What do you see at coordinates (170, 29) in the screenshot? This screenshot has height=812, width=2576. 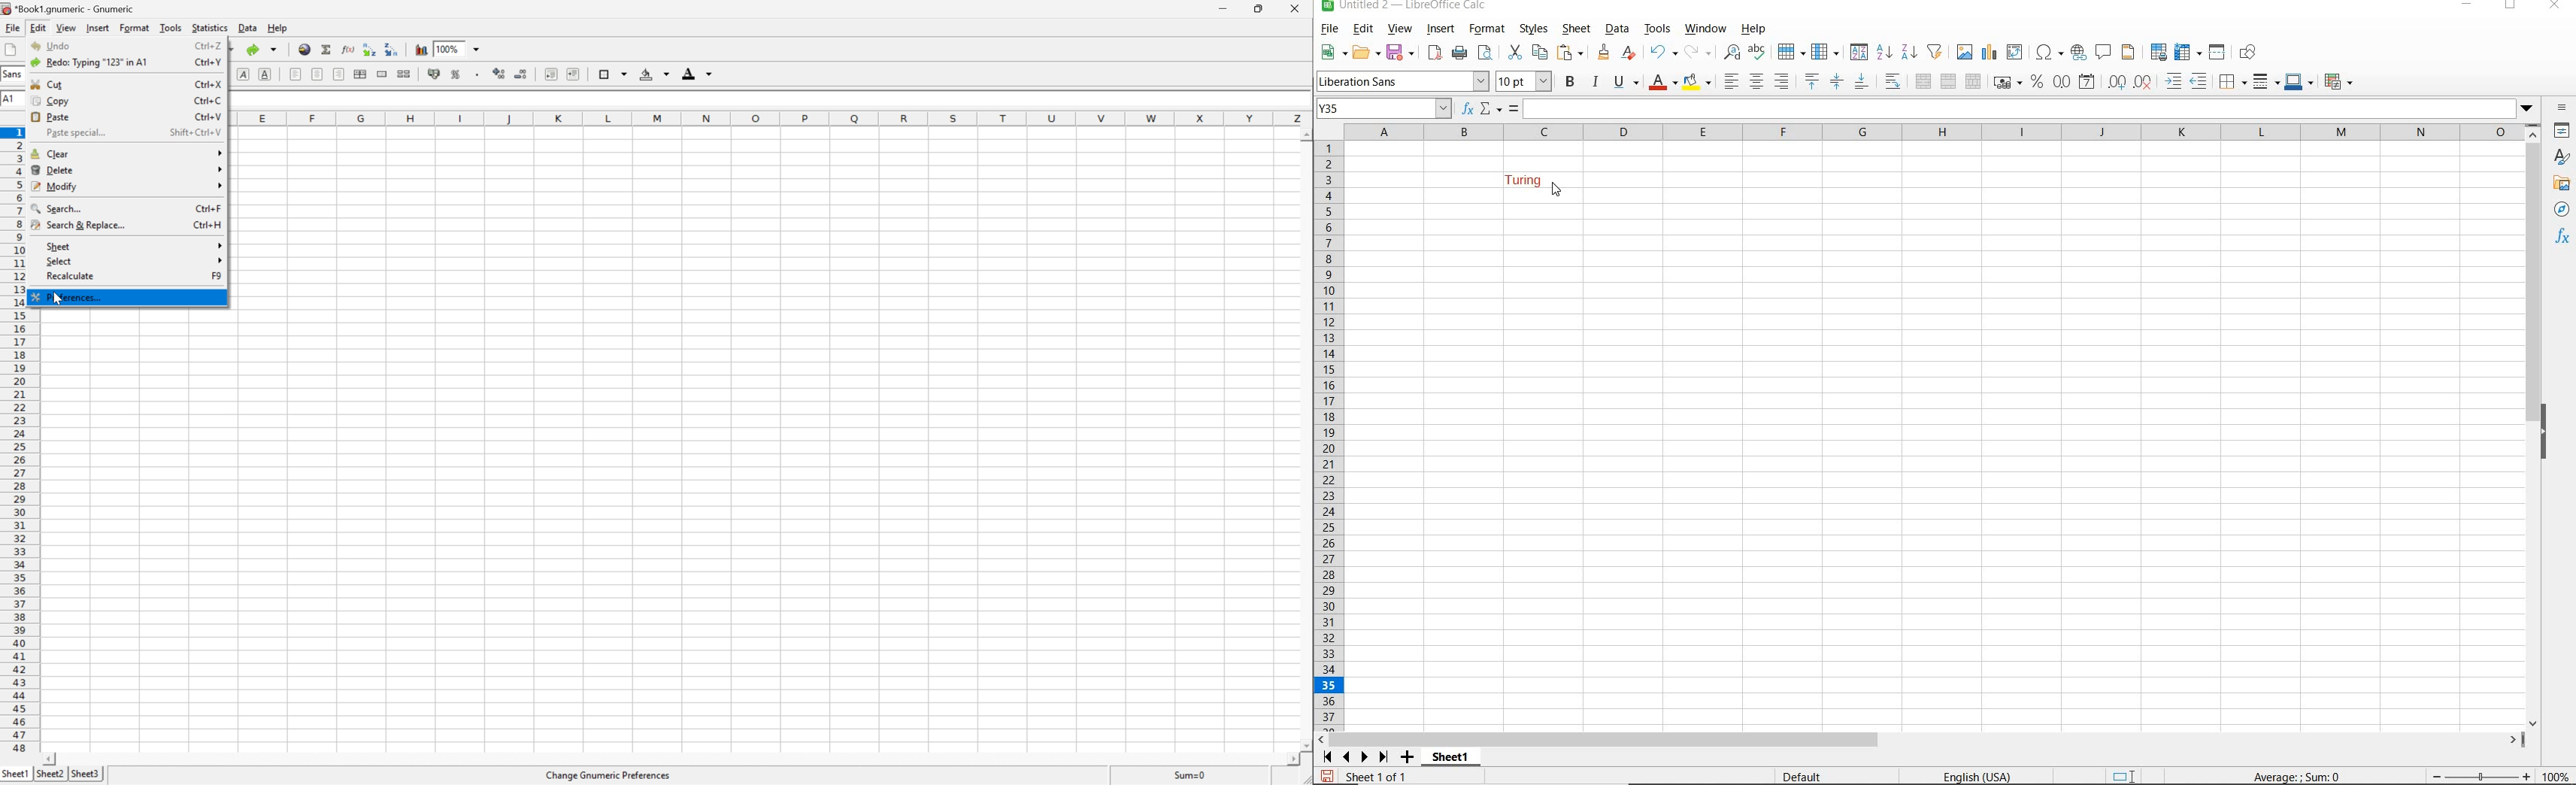 I see `tools` at bounding box center [170, 29].